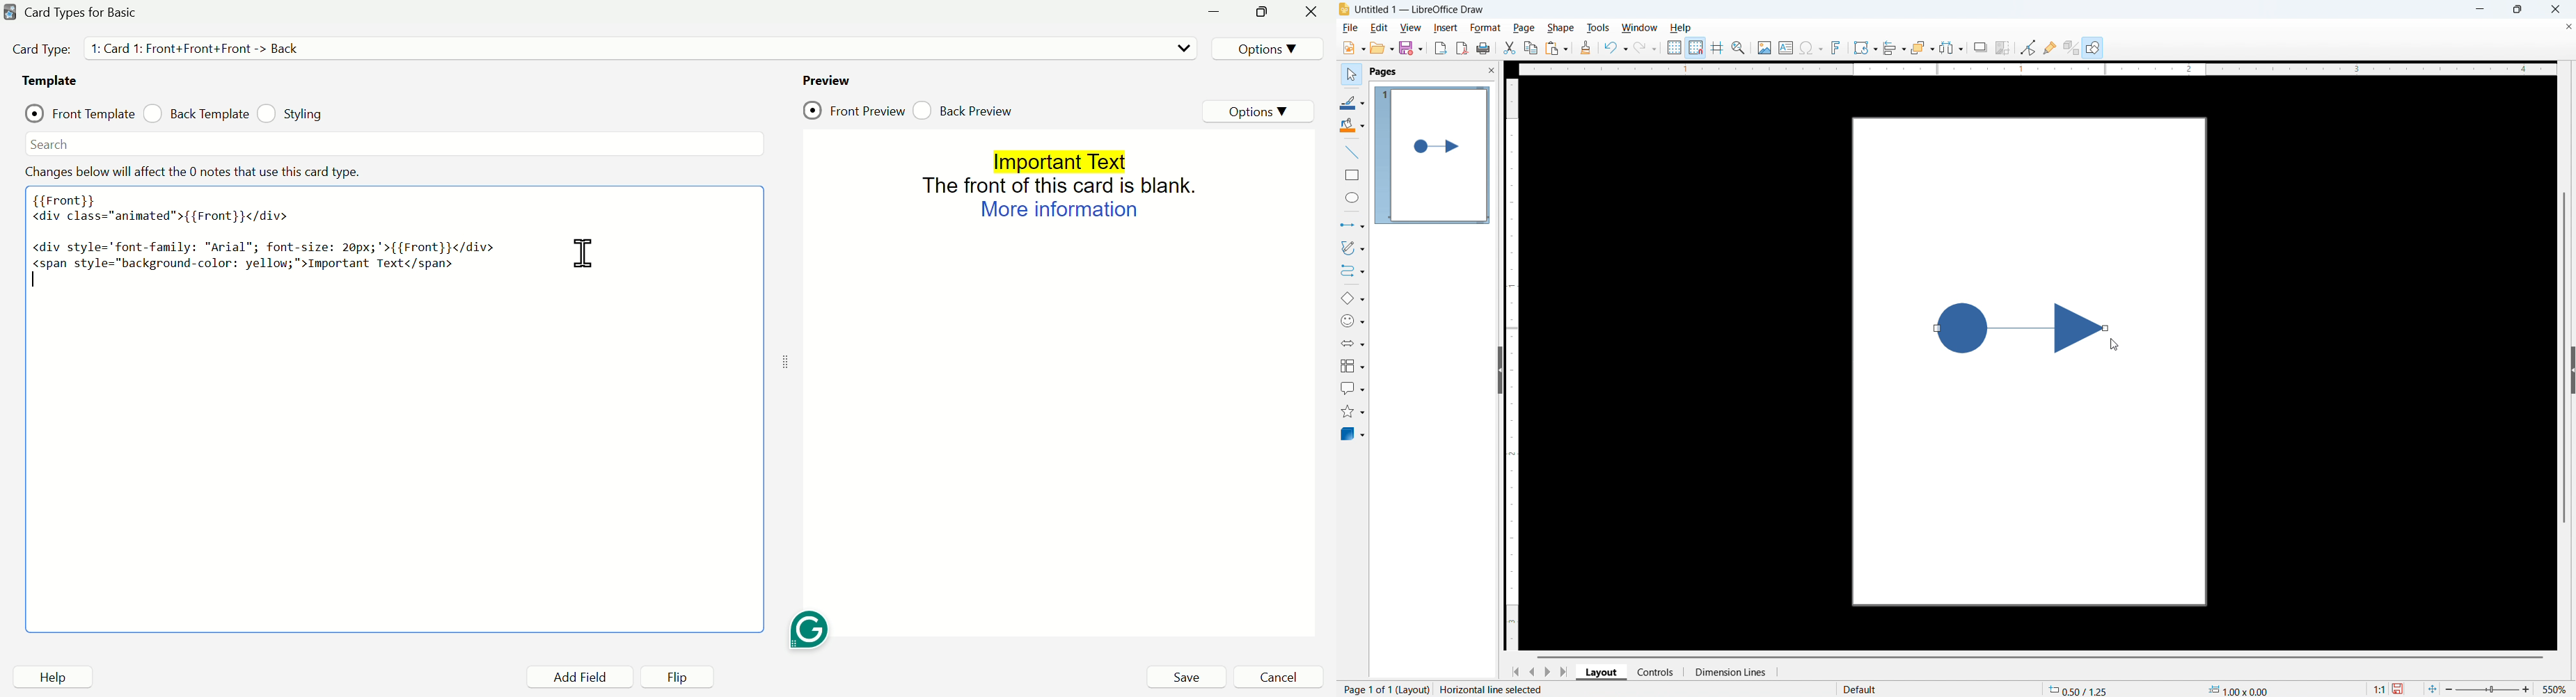  What do you see at coordinates (295, 115) in the screenshot?
I see `check Styling` at bounding box center [295, 115].